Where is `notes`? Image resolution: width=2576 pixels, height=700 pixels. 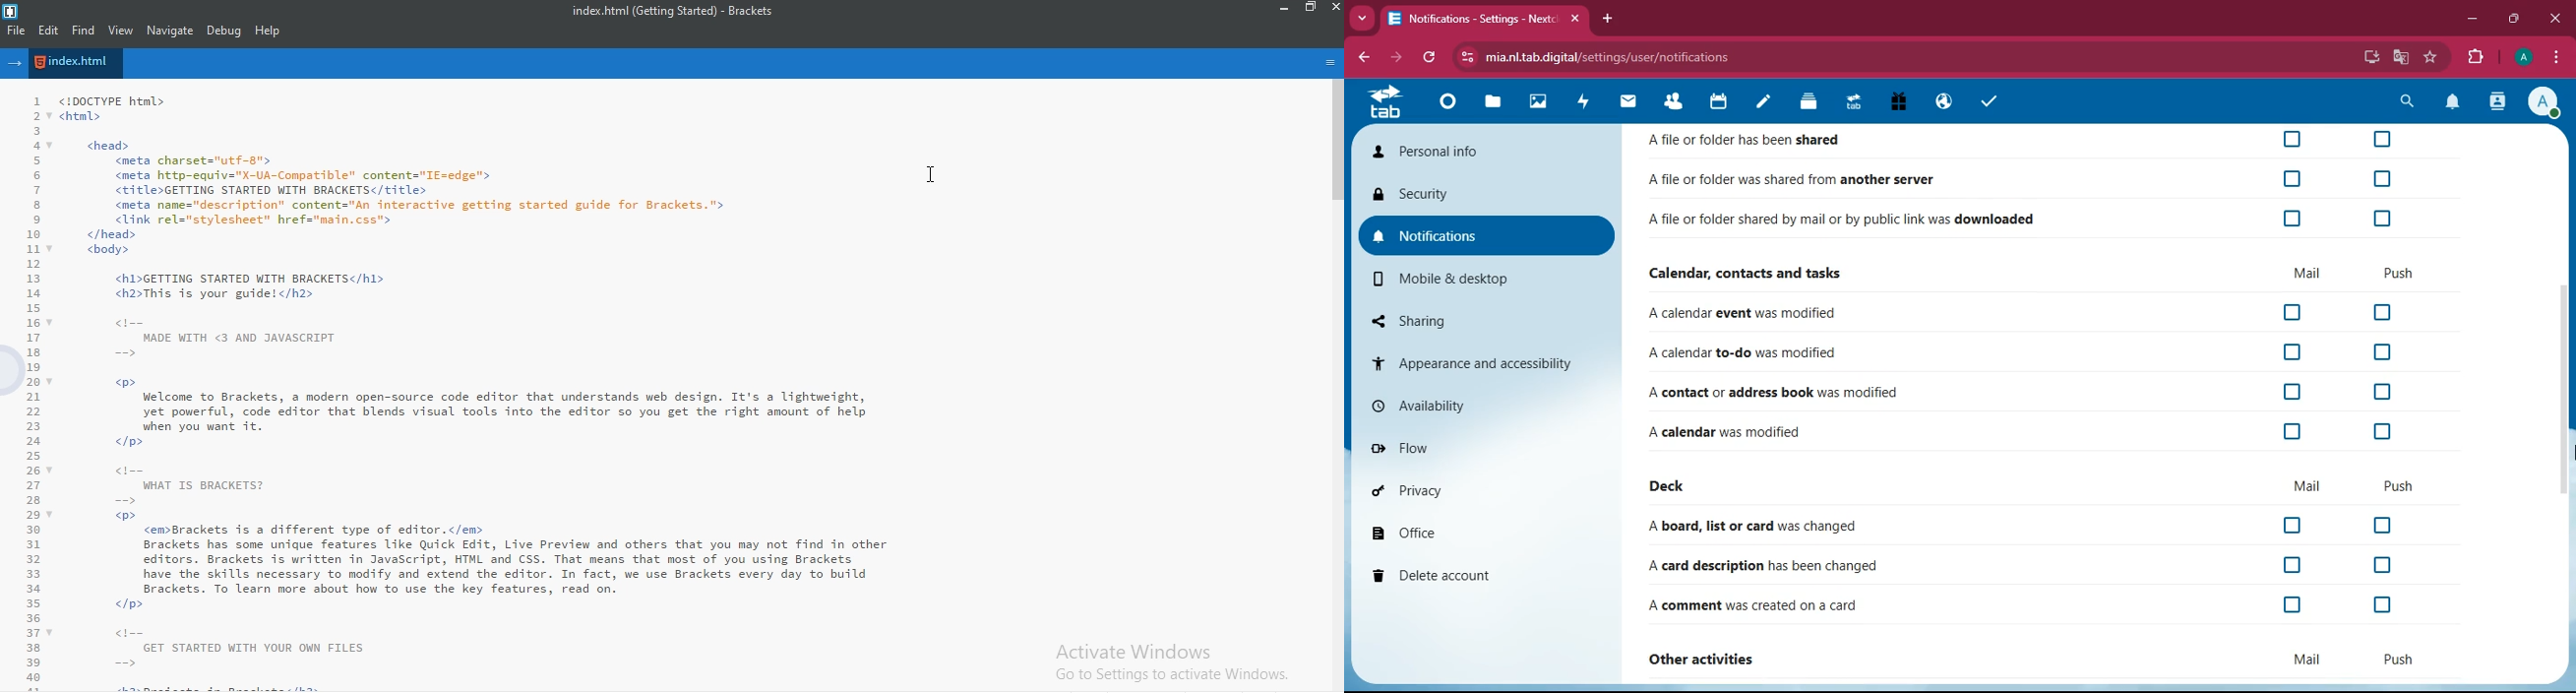
notes is located at coordinates (1764, 102).